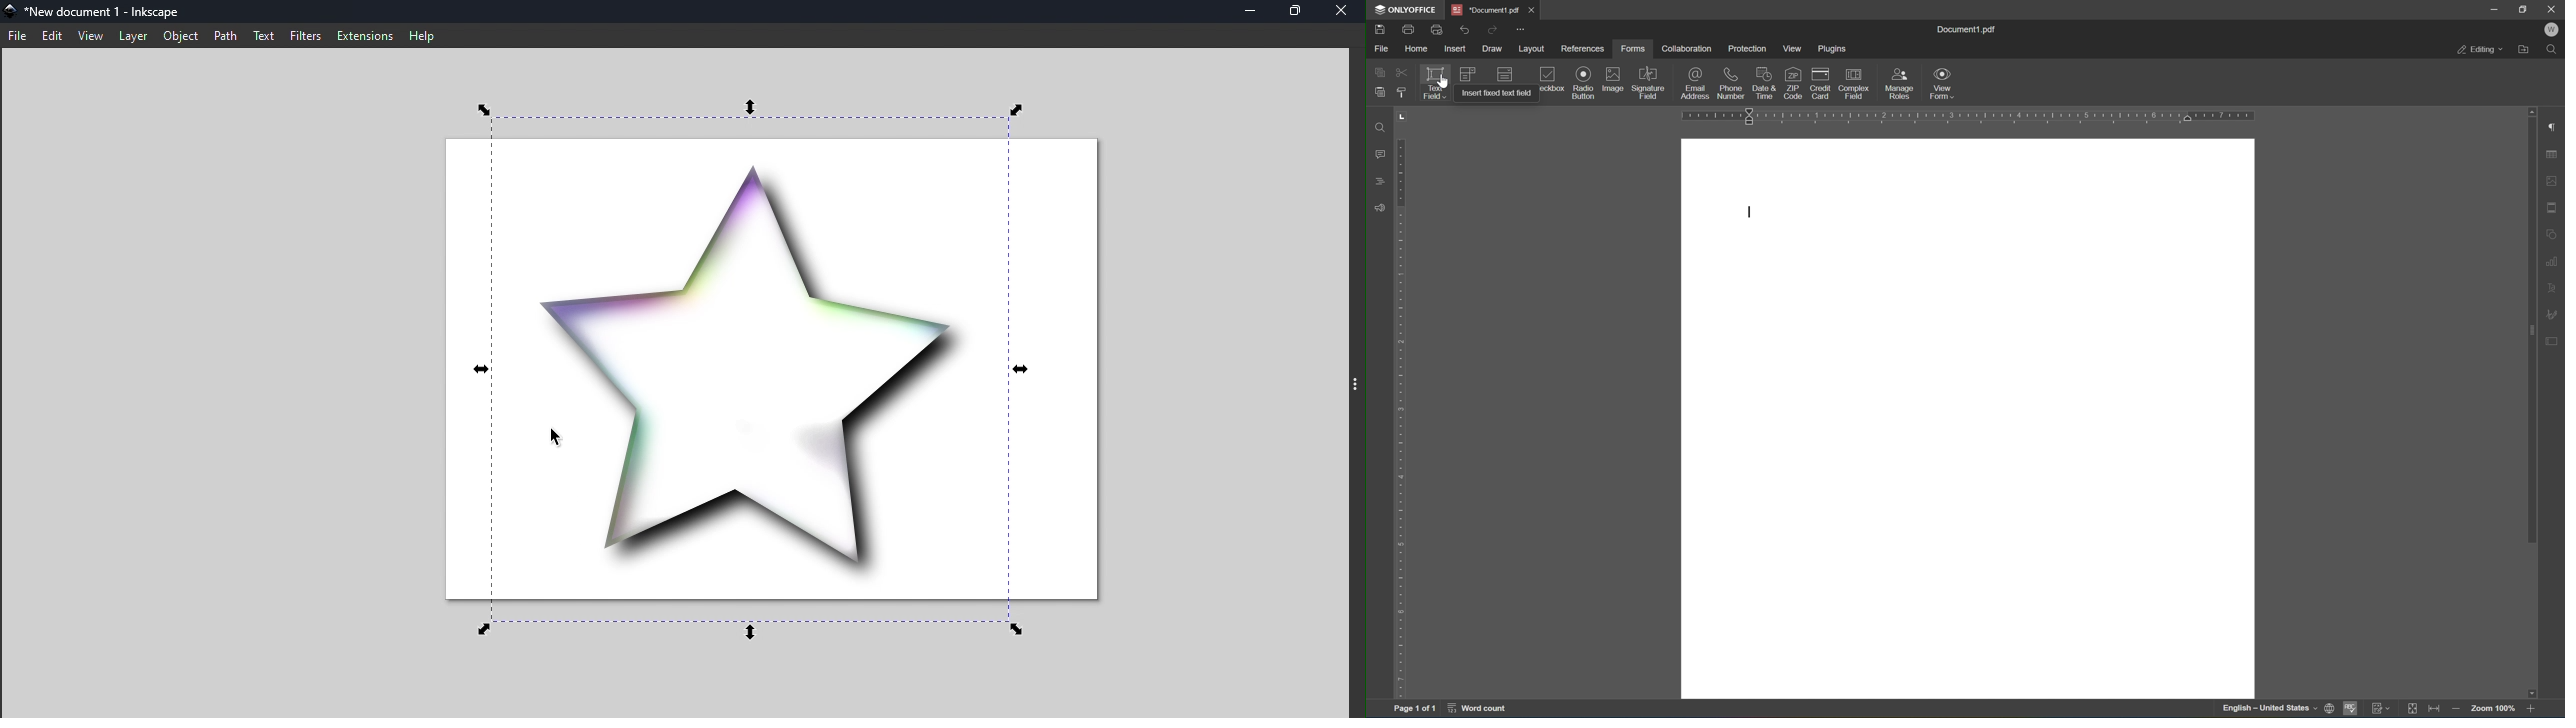 This screenshot has height=728, width=2576. I want to click on ruler, so click(1397, 419).